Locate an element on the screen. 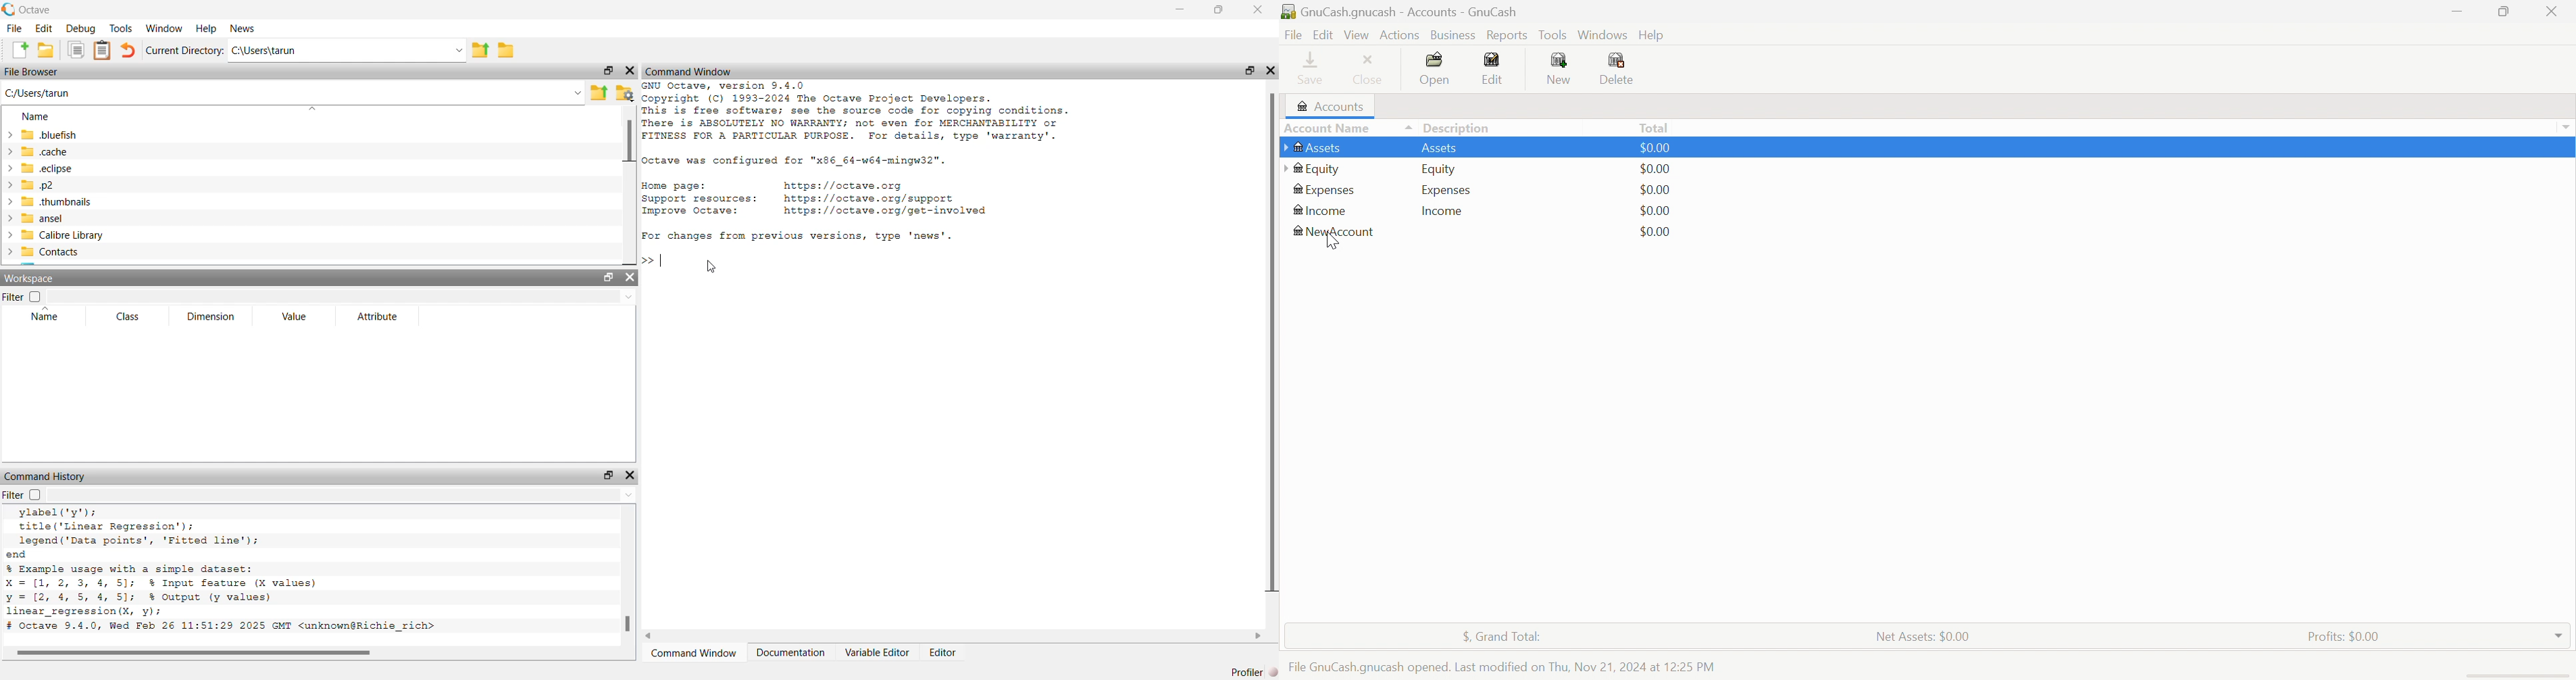  Net Assets: $0.00 is located at coordinates (1925, 637).